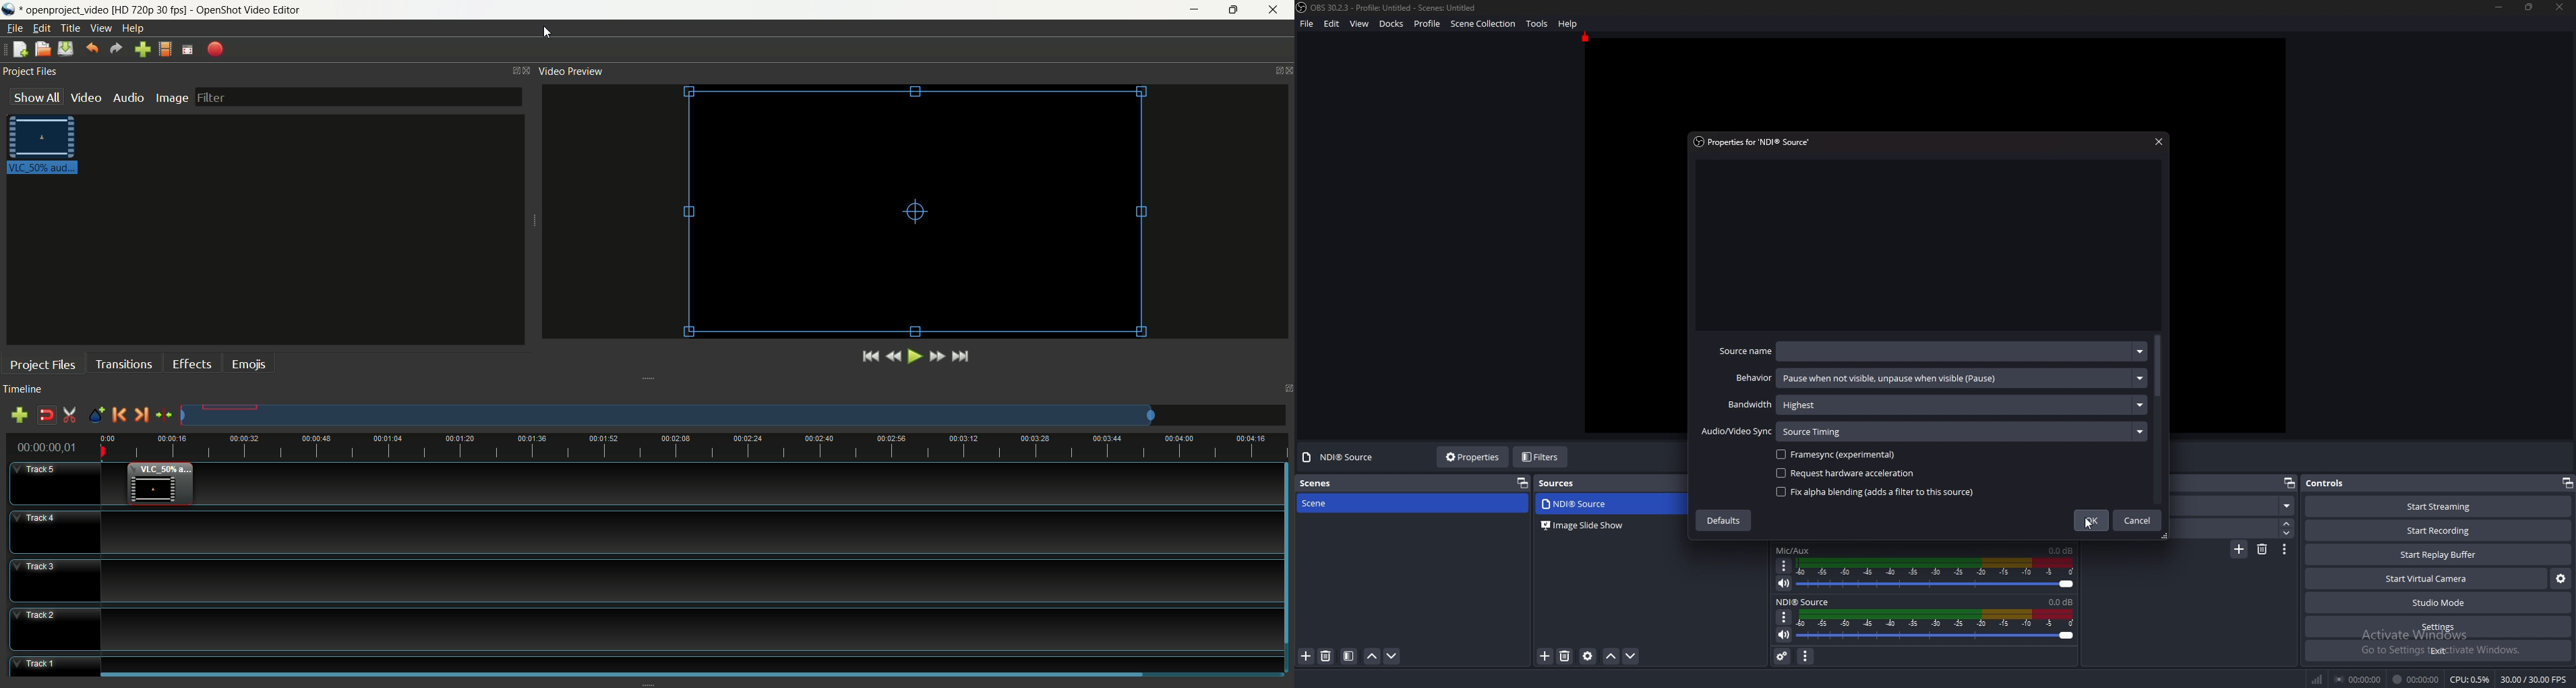 This screenshot has height=700, width=2576. Describe the element at coordinates (1875, 490) in the screenshot. I see `fix alpha blending` at that location.